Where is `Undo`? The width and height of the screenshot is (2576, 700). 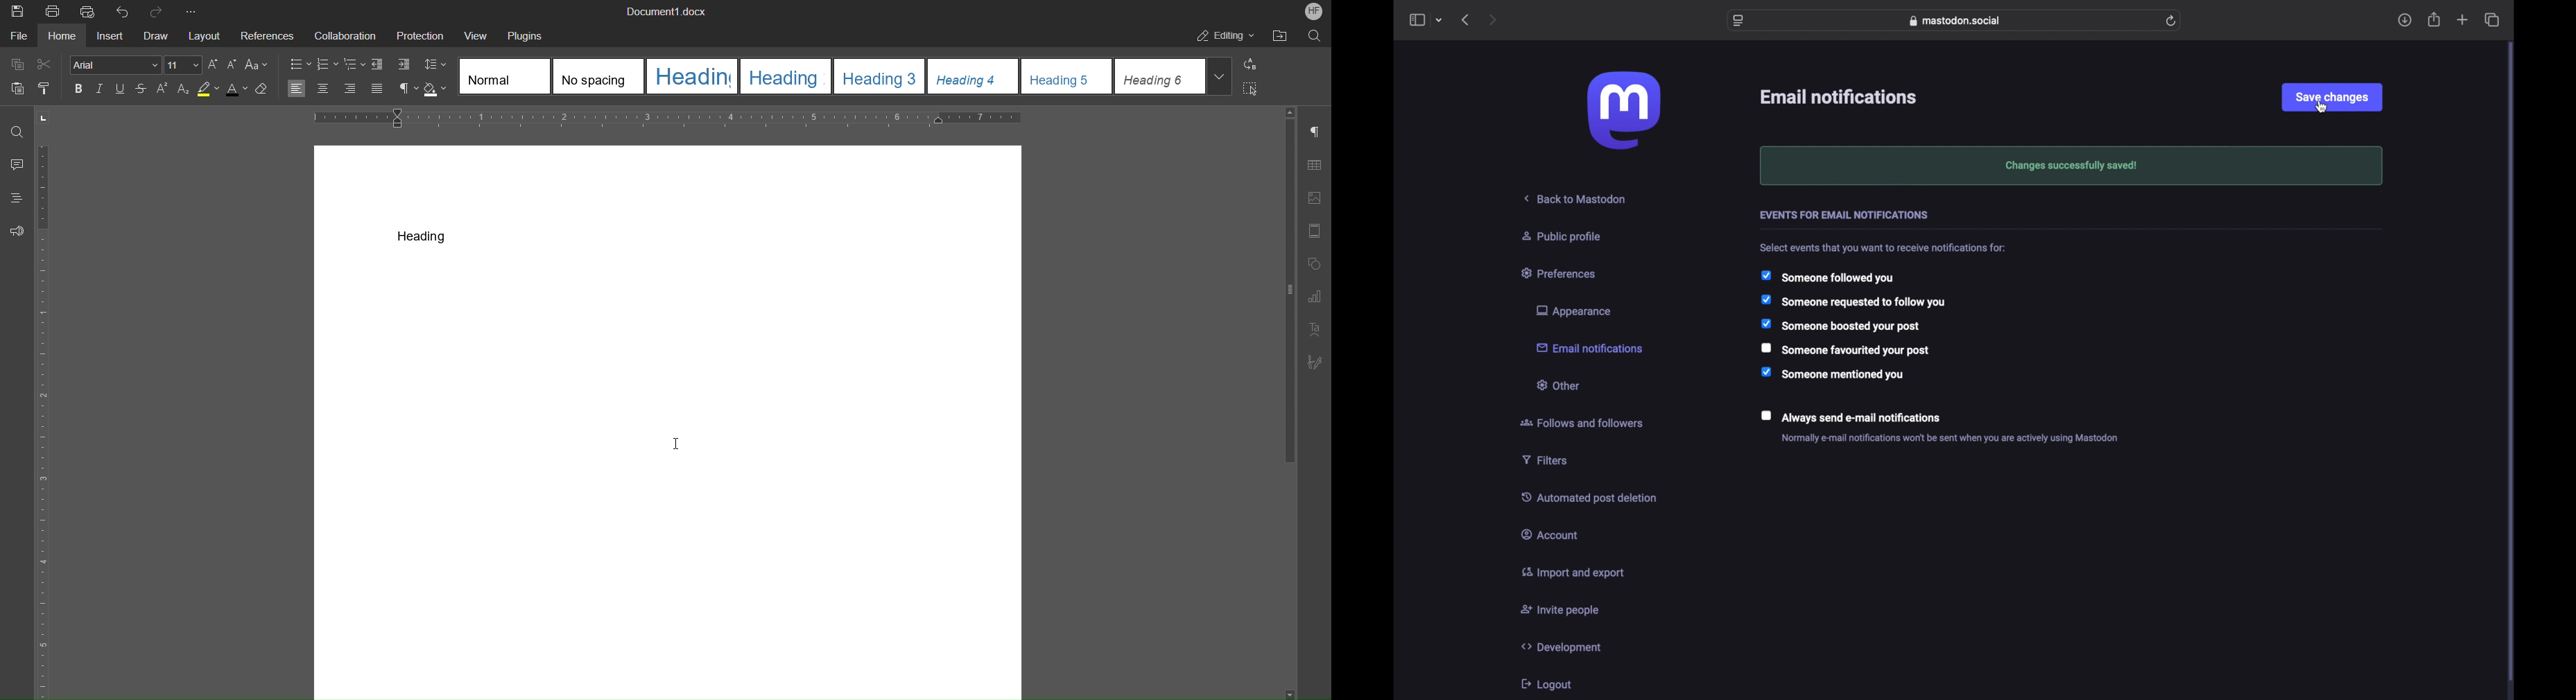
Undo is located at coordinates (123, 10).